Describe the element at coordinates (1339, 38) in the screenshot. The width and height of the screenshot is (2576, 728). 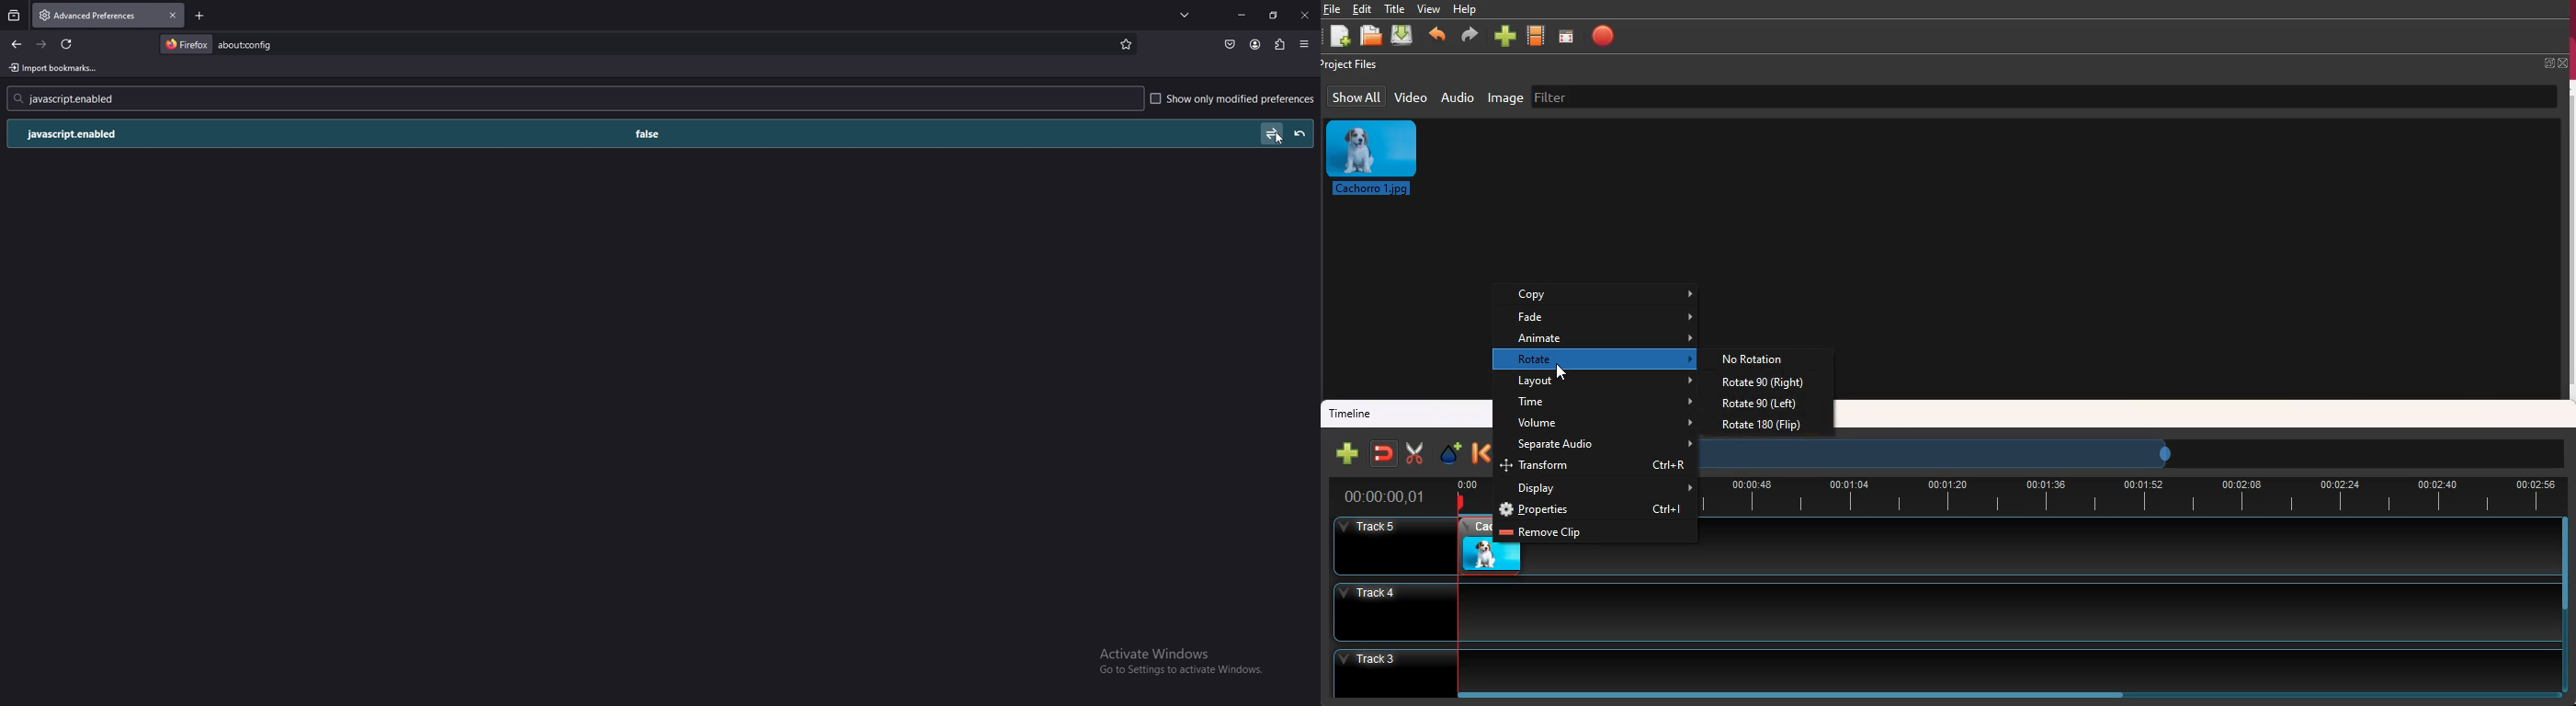
I see `new` at that location.